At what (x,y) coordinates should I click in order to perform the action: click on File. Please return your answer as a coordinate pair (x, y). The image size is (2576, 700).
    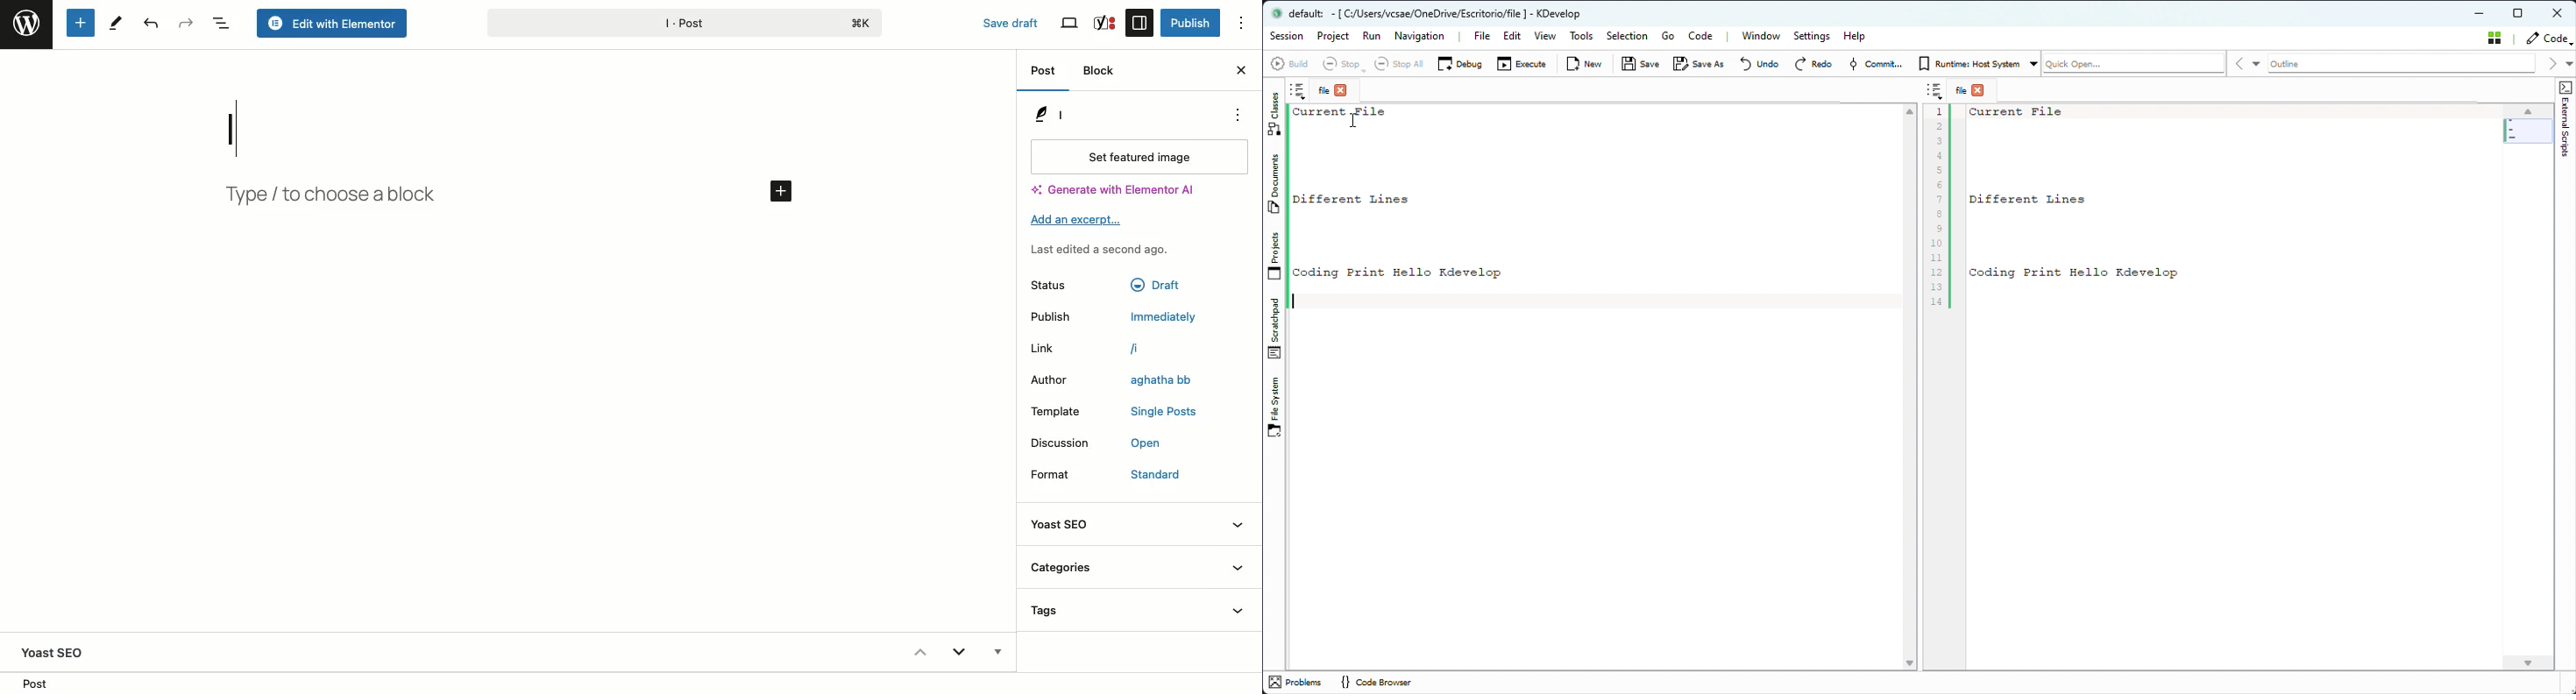
    Looking at the image, I should click on (1484, 37).